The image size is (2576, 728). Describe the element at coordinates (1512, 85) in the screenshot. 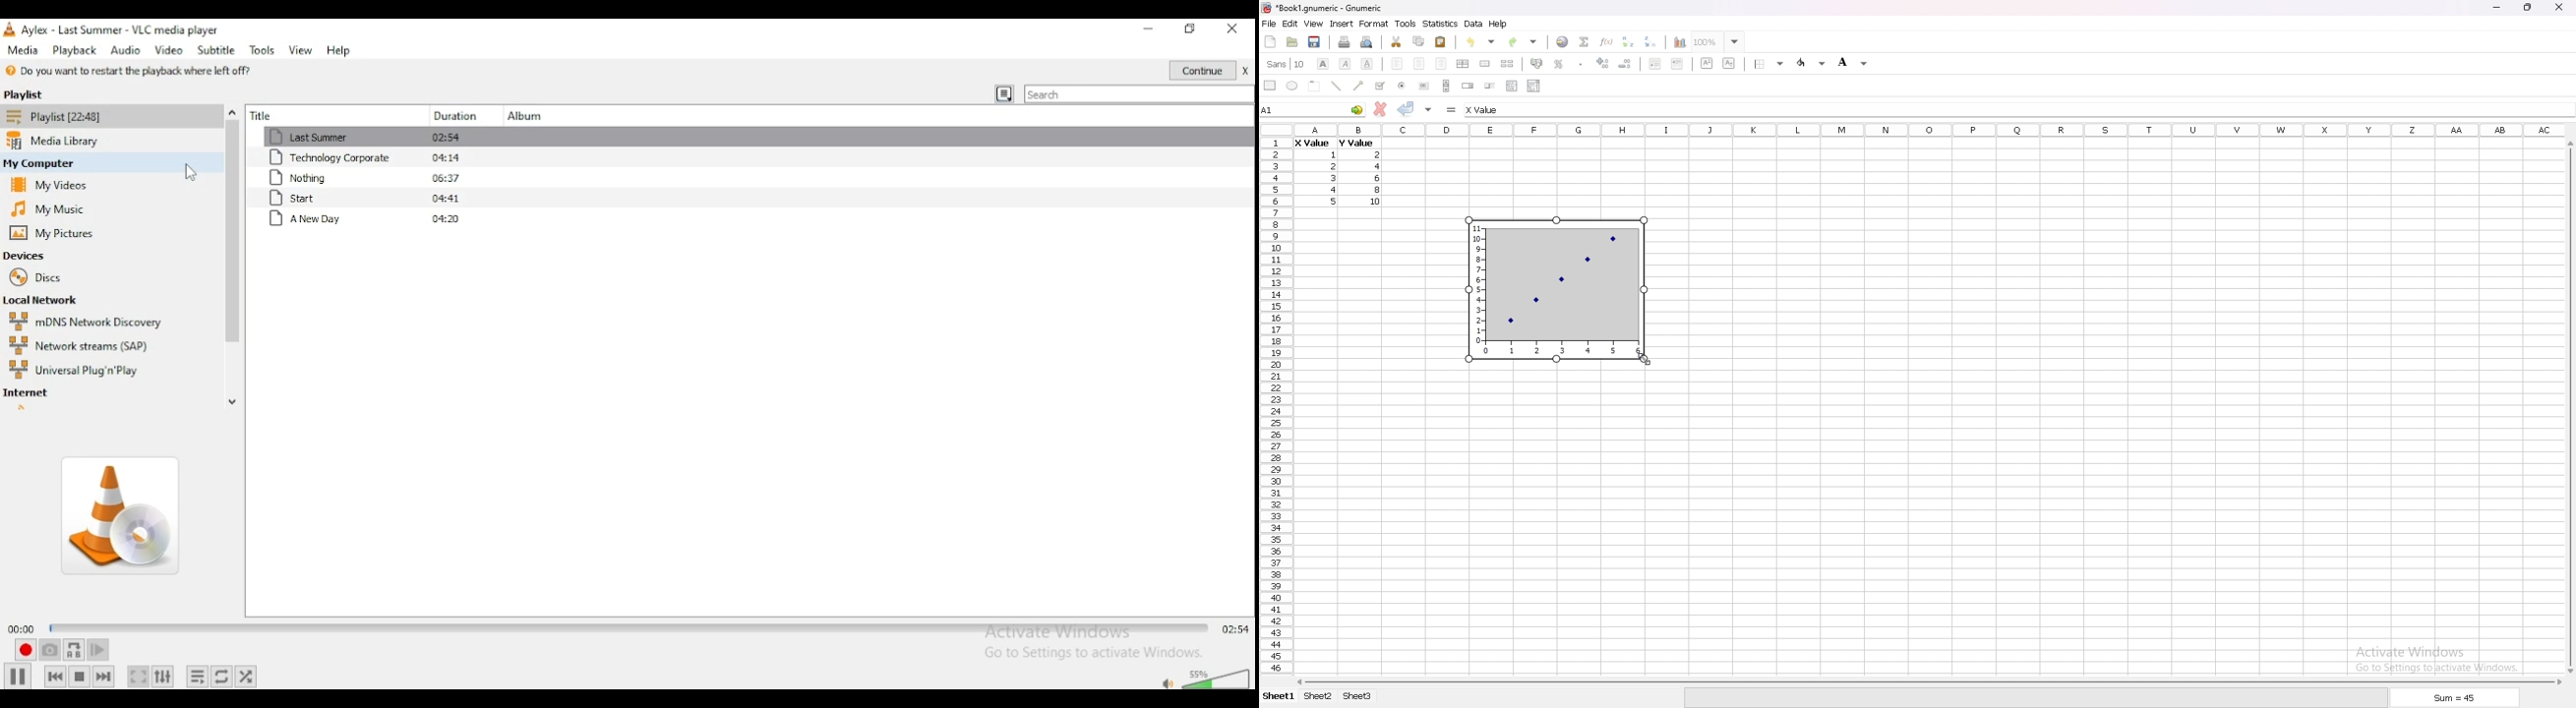

I see `list` at that location.